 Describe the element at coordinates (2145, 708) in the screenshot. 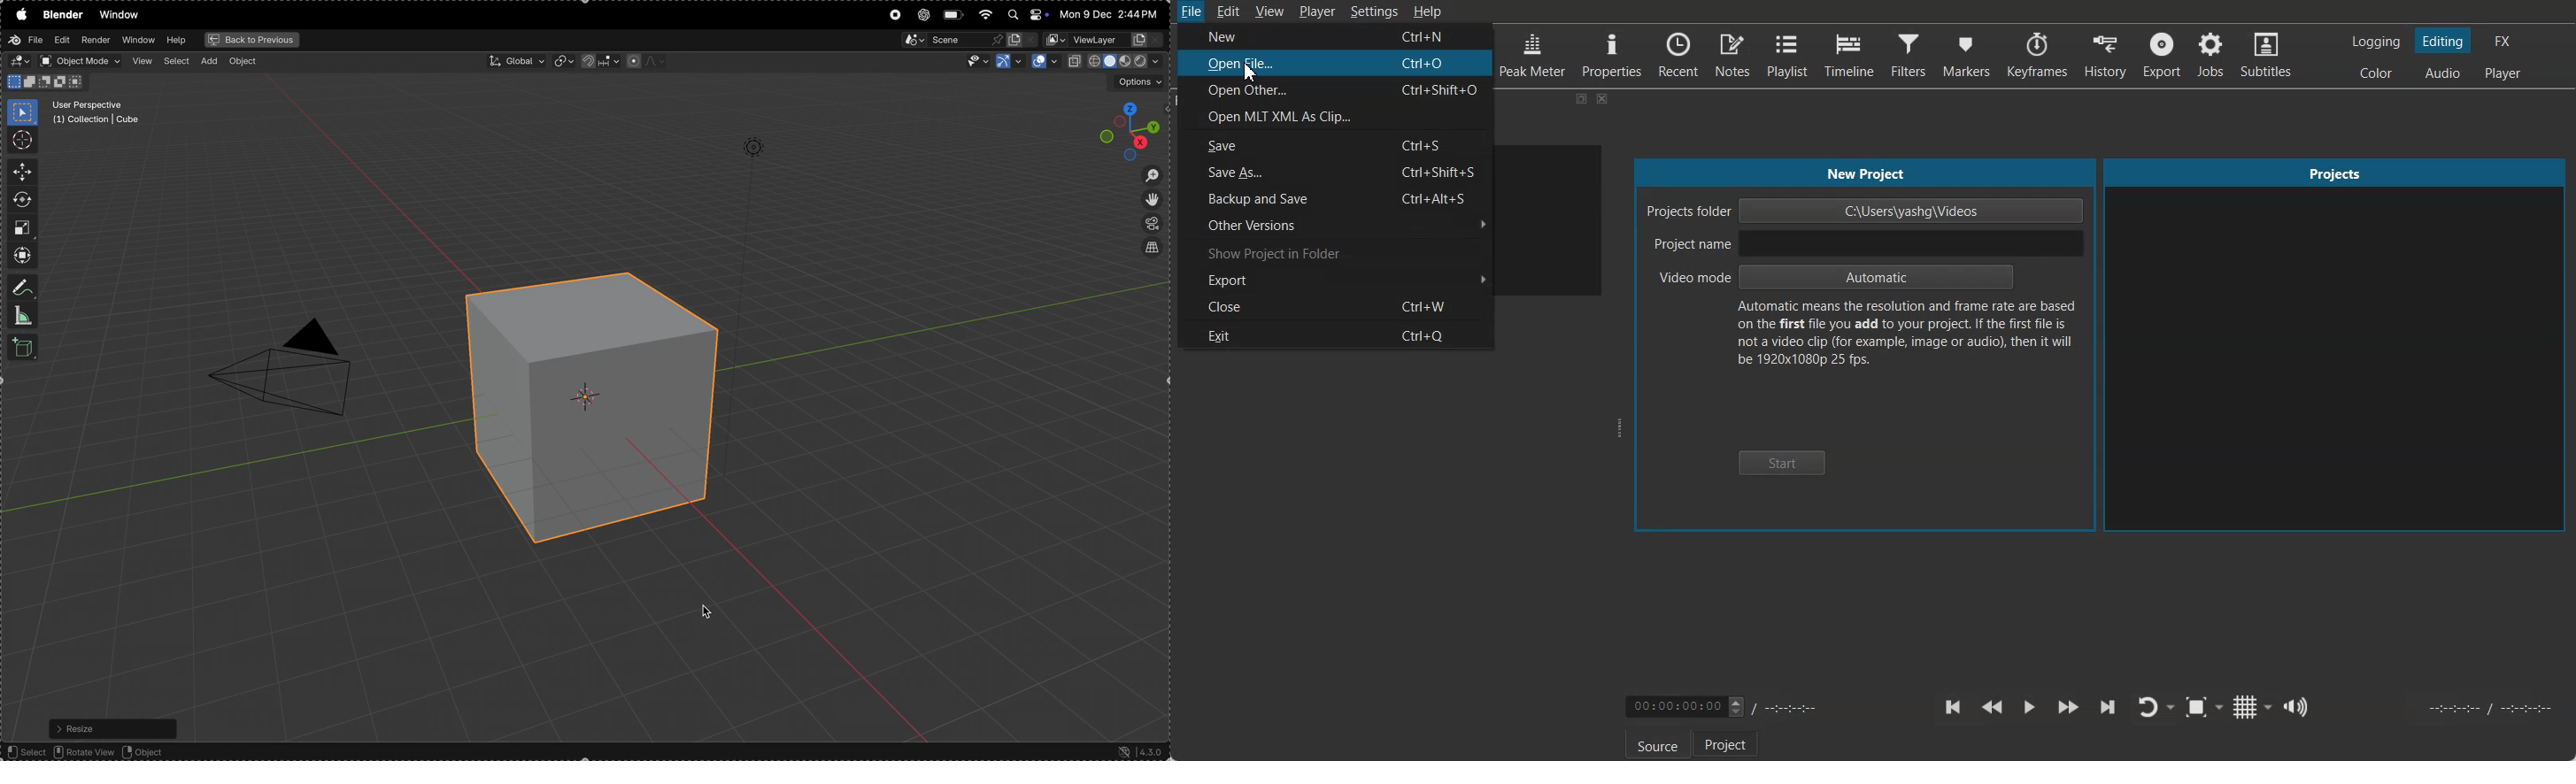

I see `Toggle player lopping` at that location.